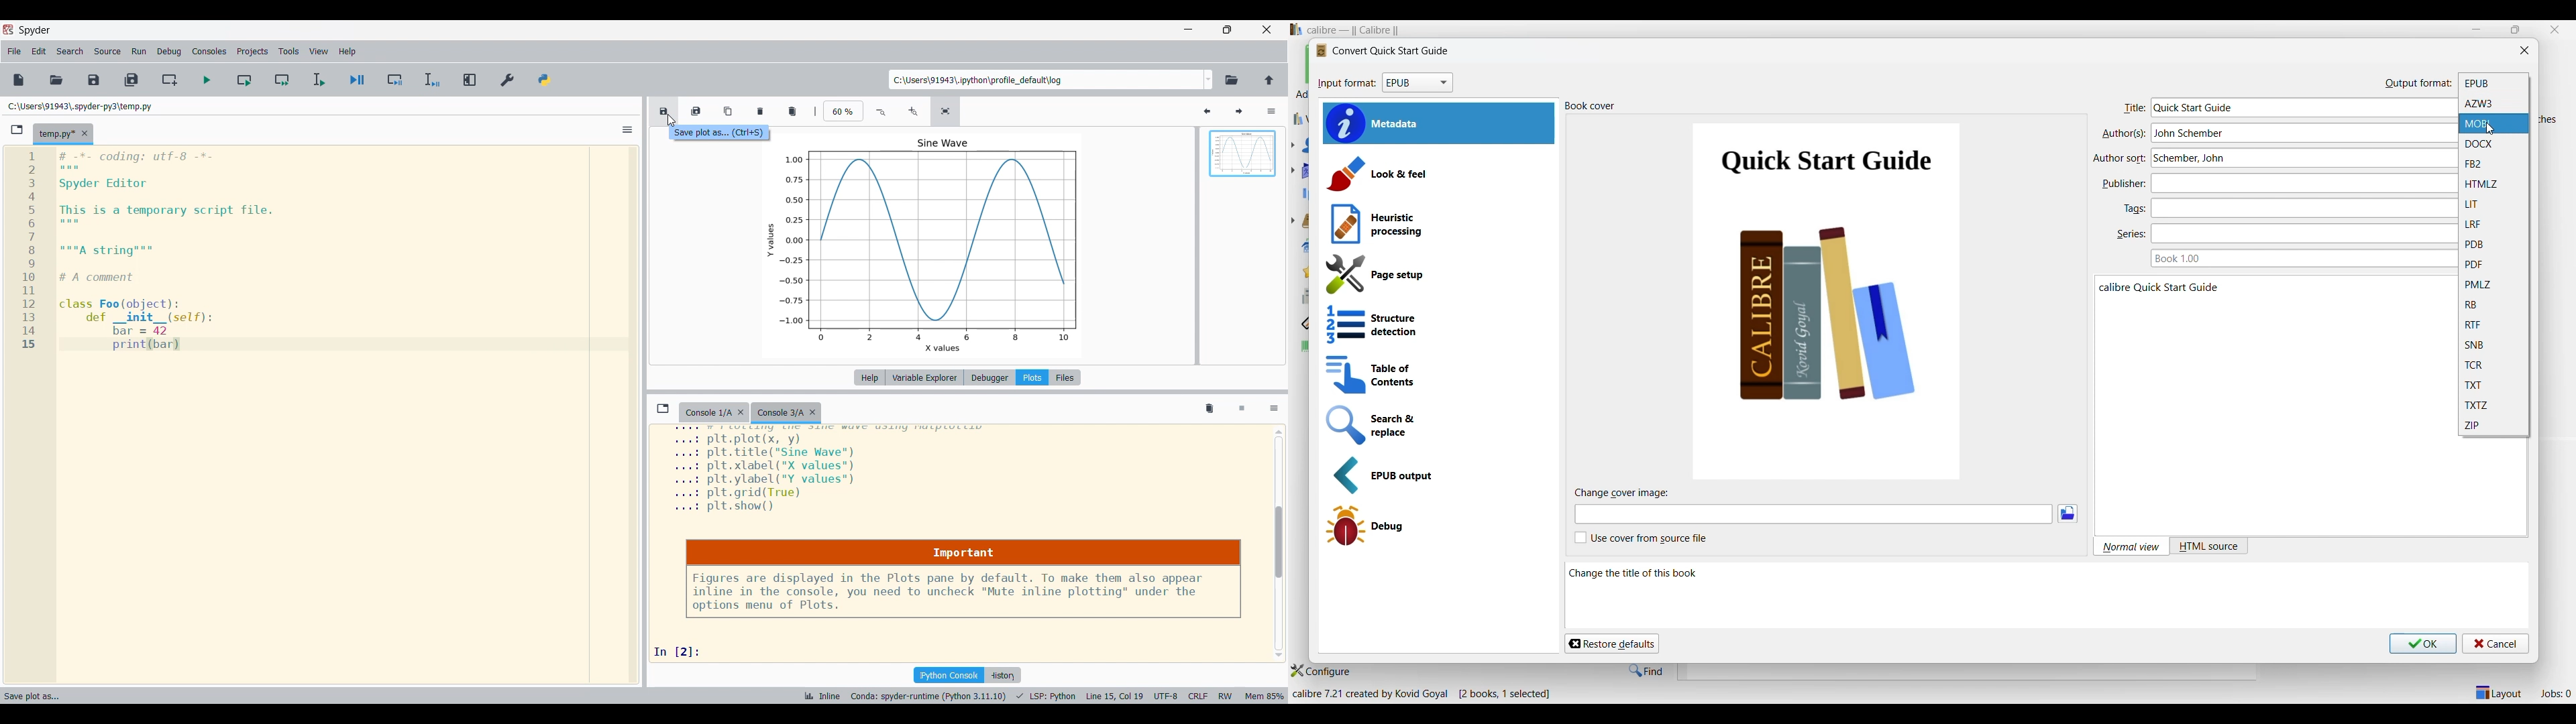 This screenshot has width=2576, height=728. I want to click on Debug menu, so click(169, 50).